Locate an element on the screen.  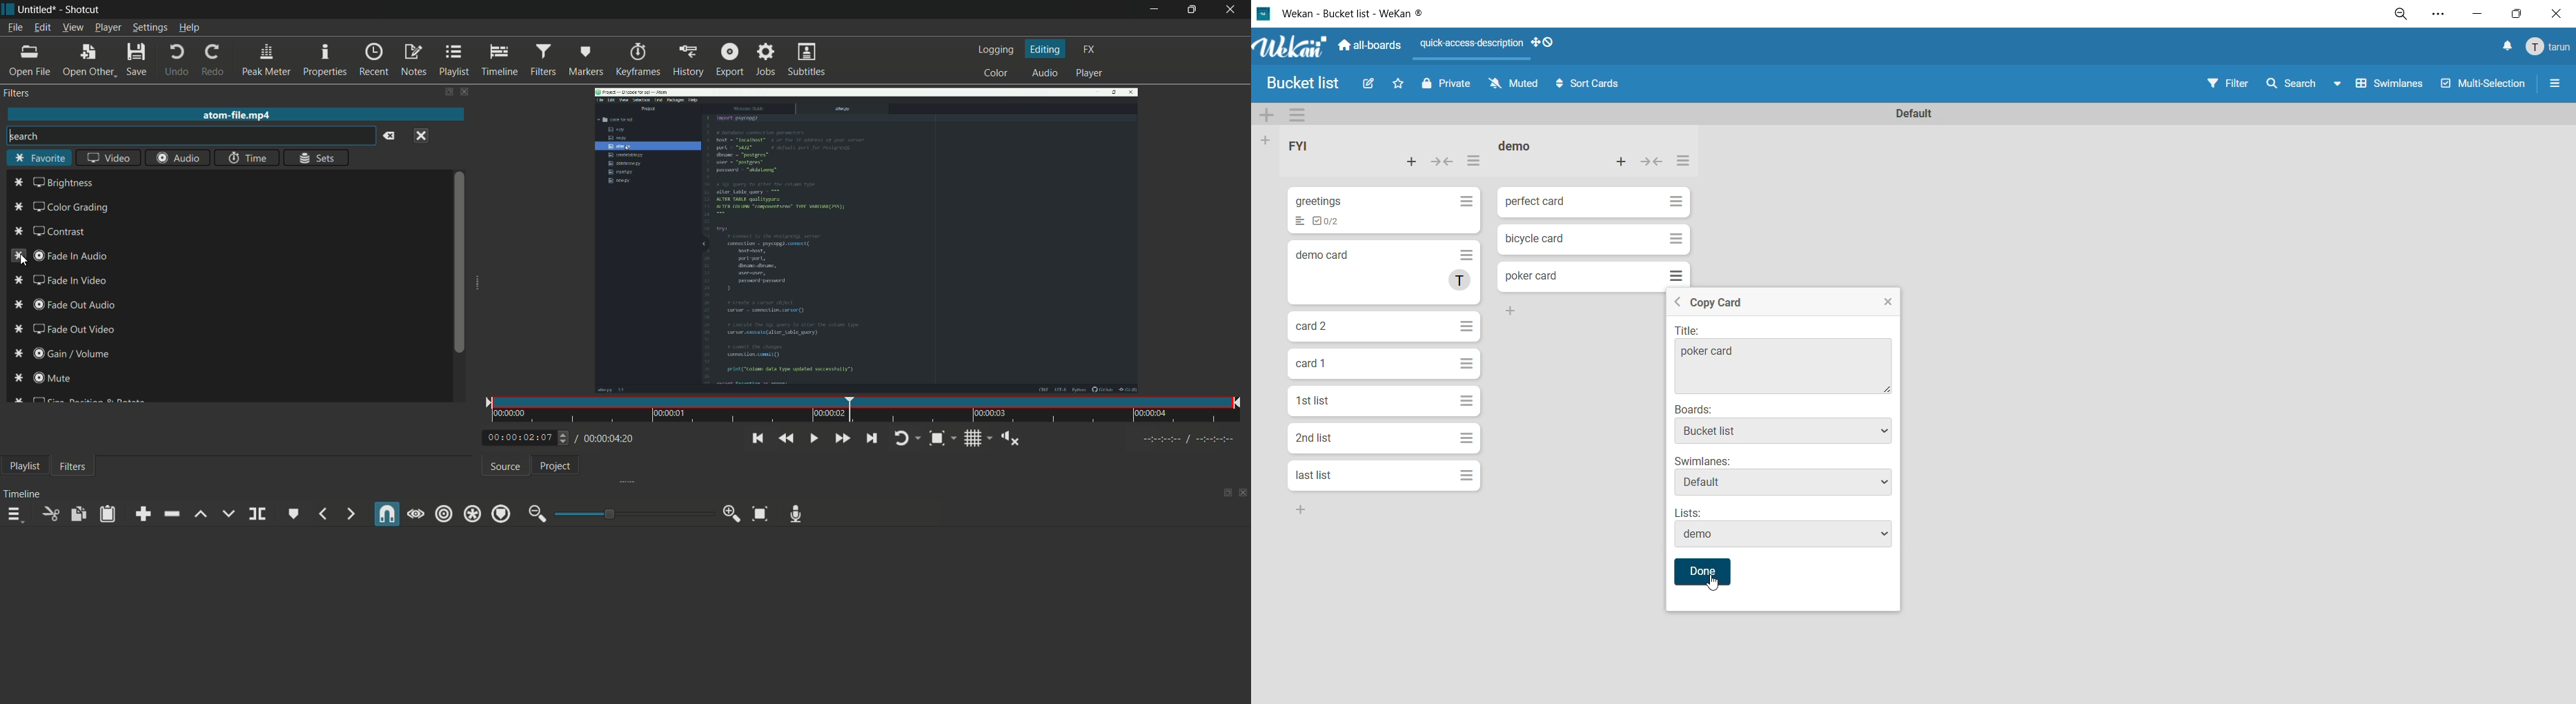
edit menu is located at coordinates (42, 27).